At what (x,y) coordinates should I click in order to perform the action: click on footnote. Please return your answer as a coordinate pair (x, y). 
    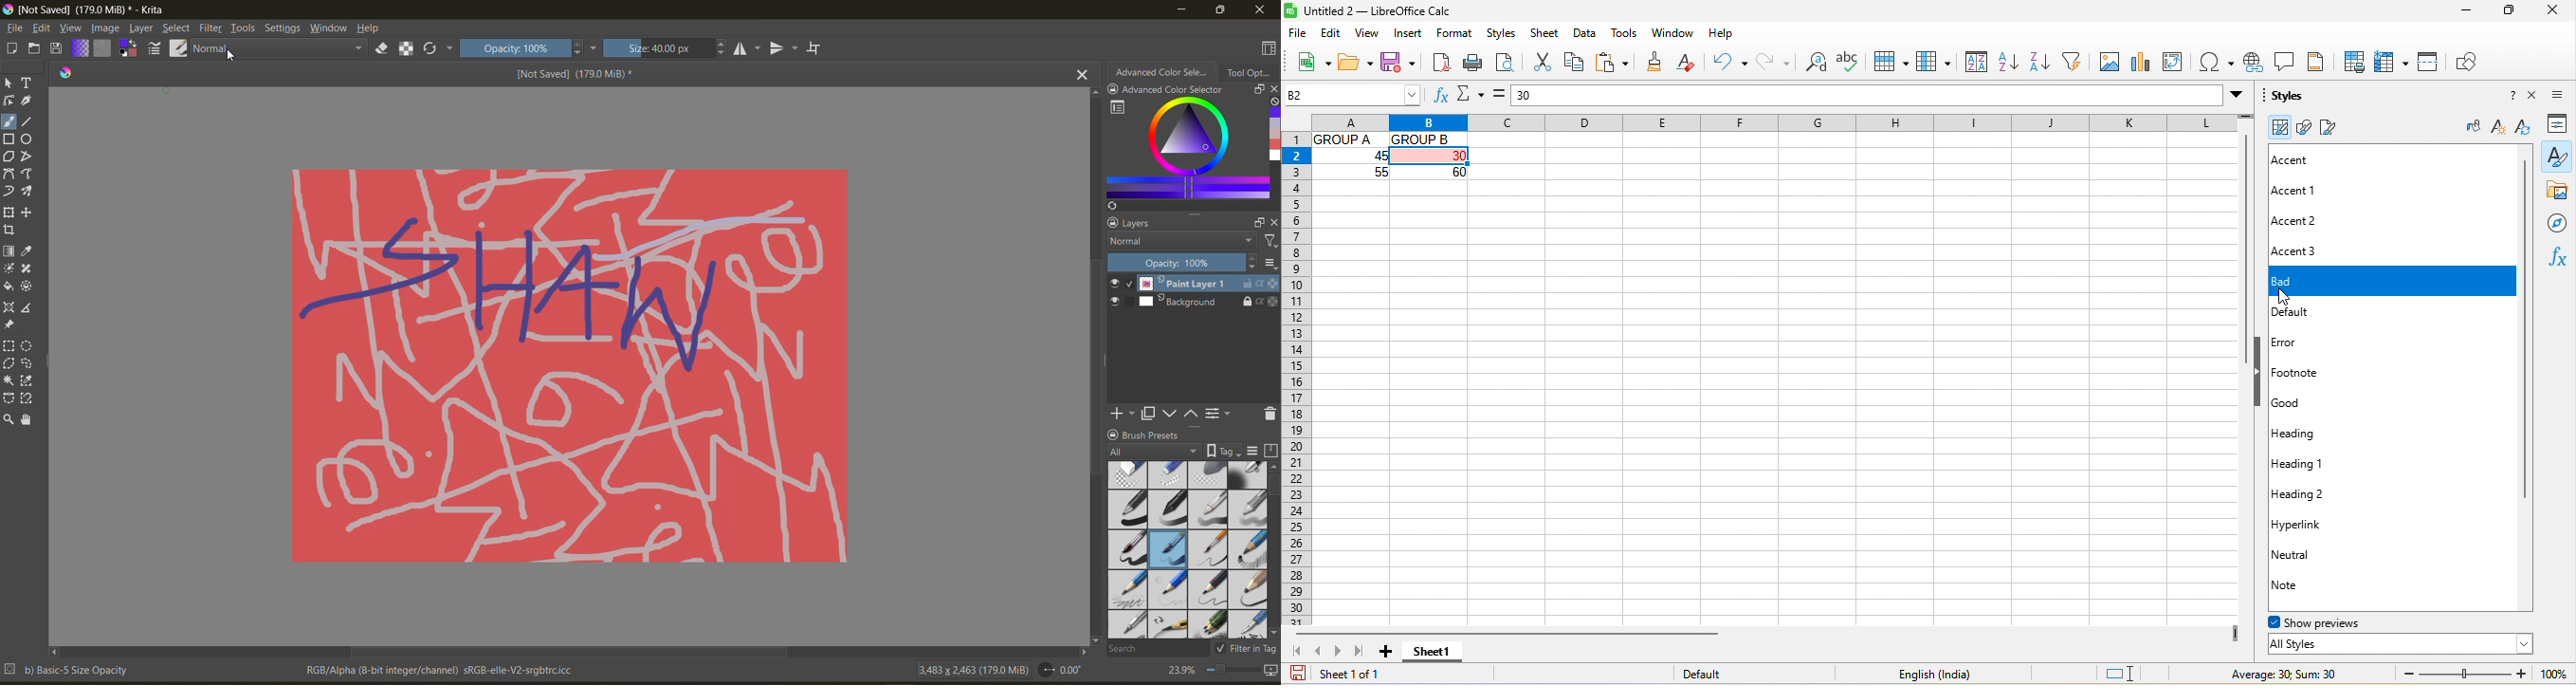
    Looking at the image, I should click on (2326, 375).